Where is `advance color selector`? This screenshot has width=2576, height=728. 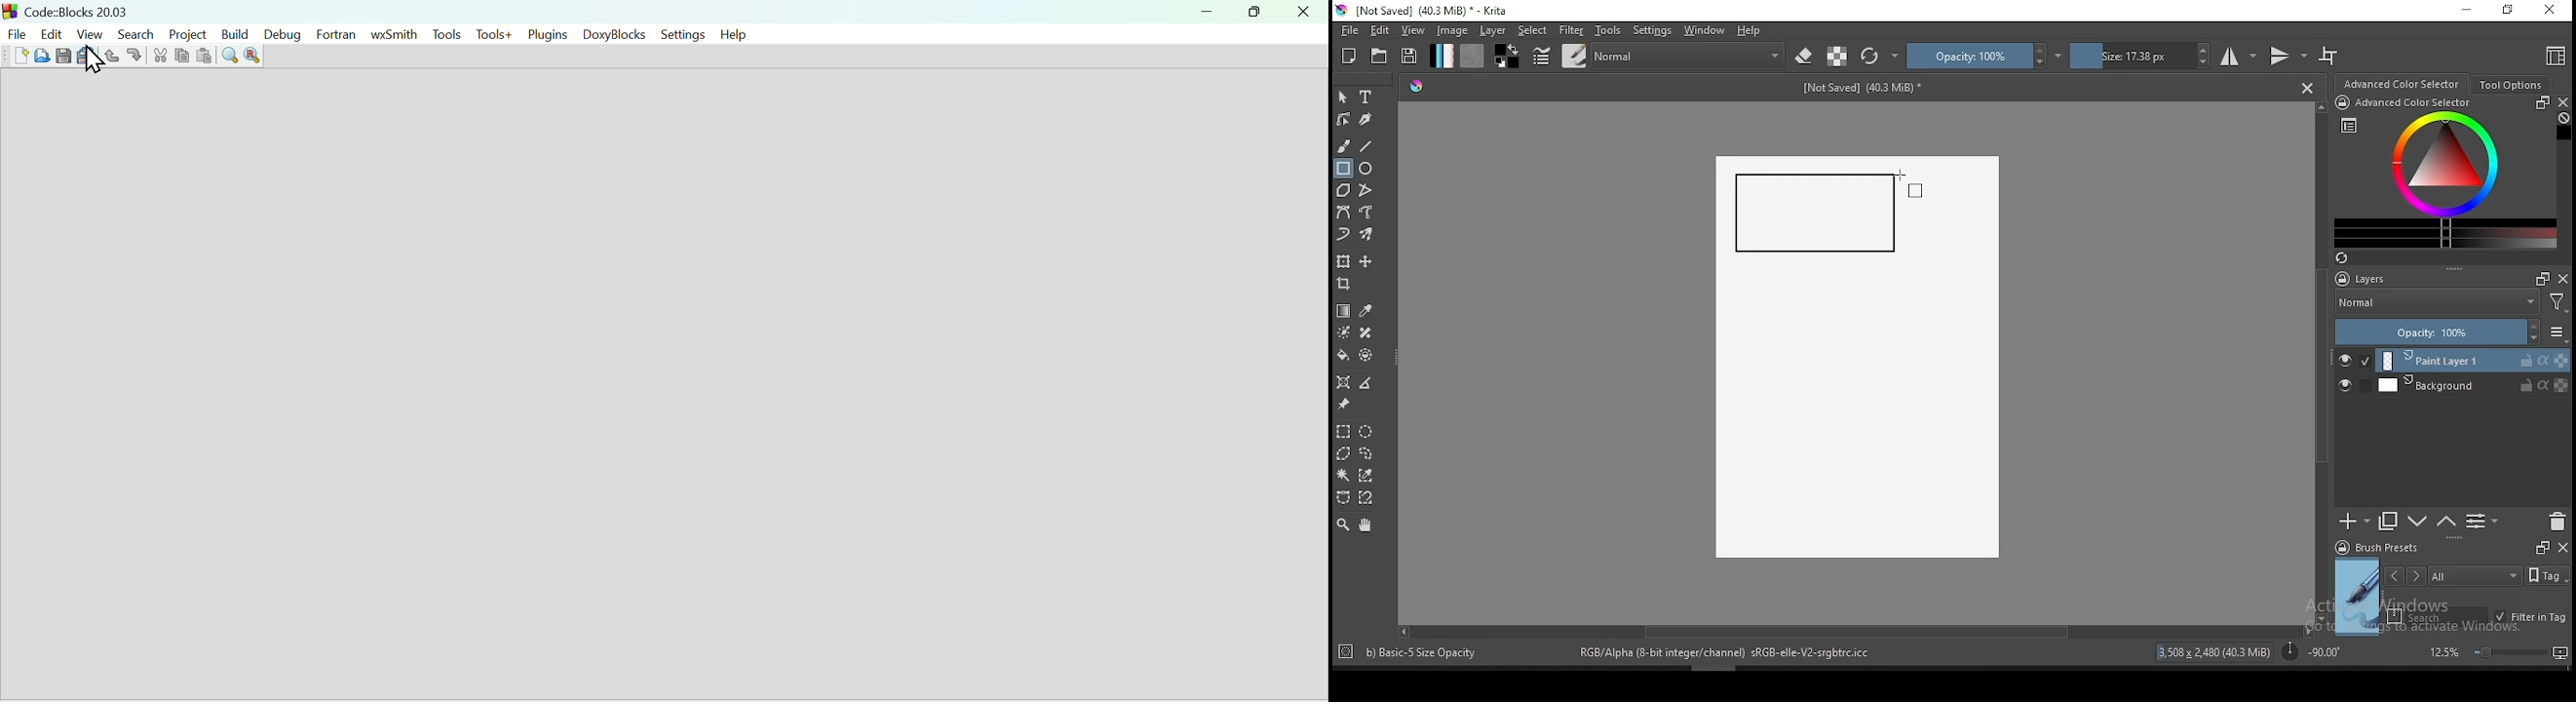 advance color selector is located at coordinates (2403, 83).